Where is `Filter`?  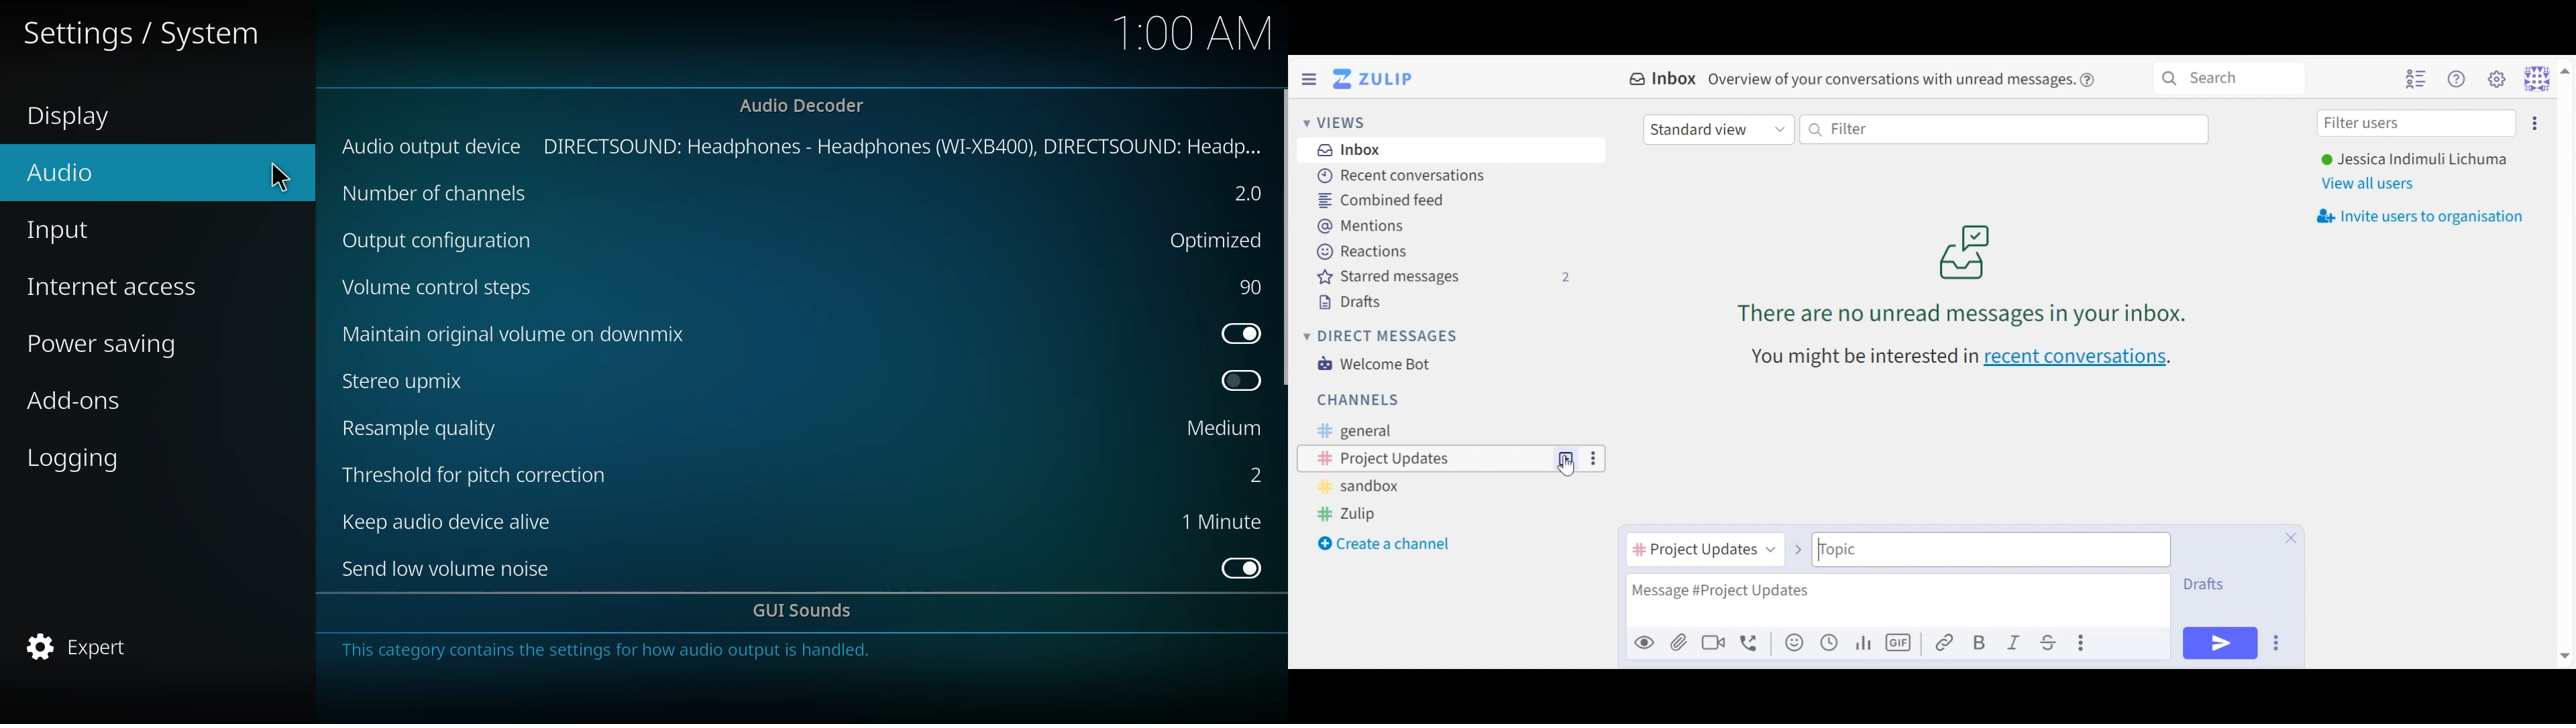
Filter is located at coordinates (2004, 129).